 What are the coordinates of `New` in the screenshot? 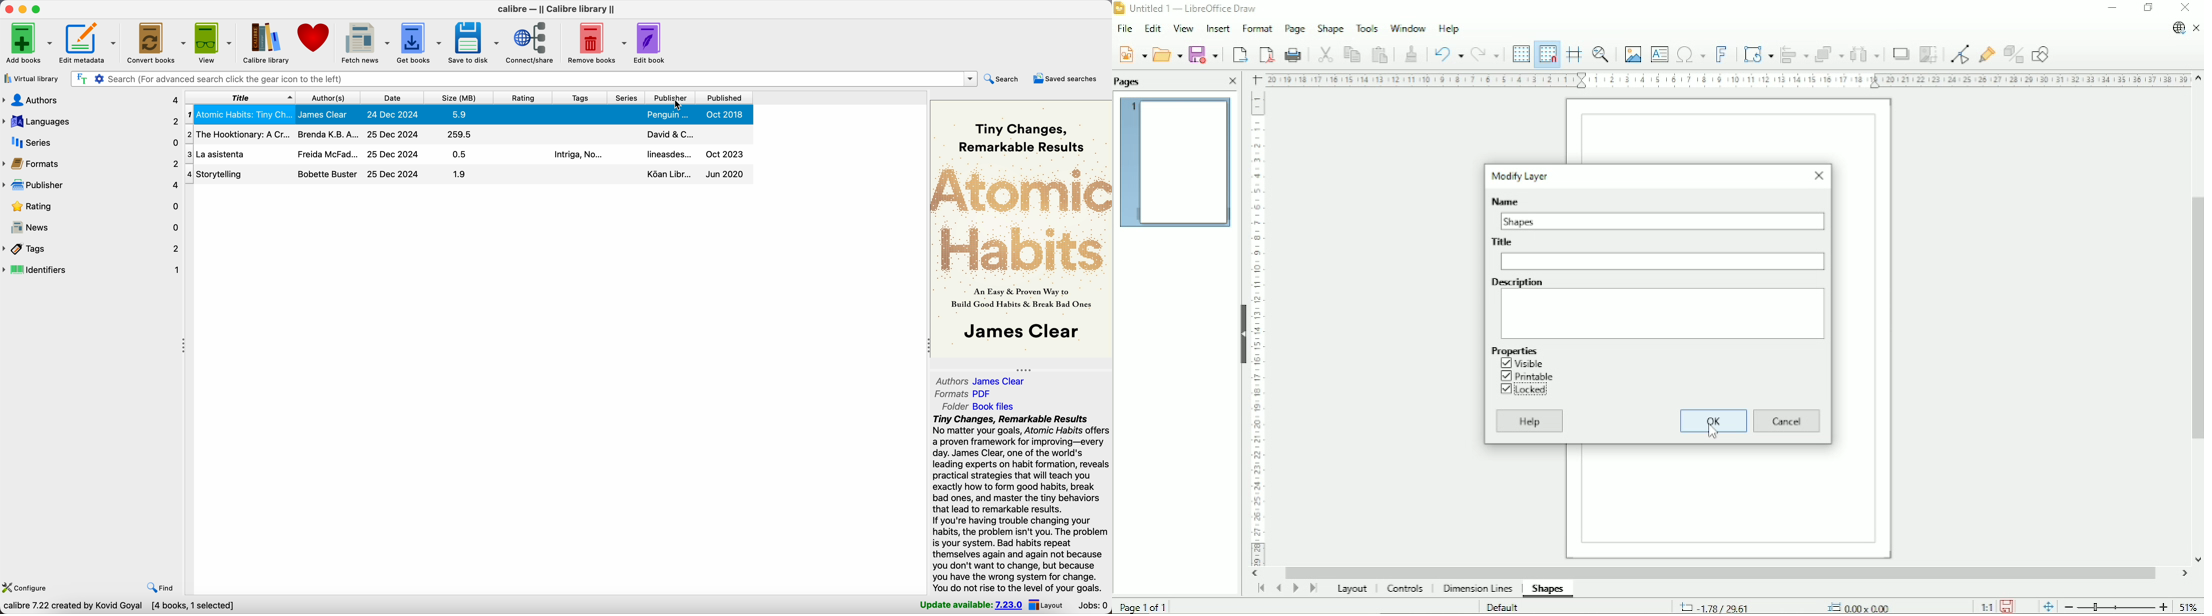 It's located at (1134, 54).